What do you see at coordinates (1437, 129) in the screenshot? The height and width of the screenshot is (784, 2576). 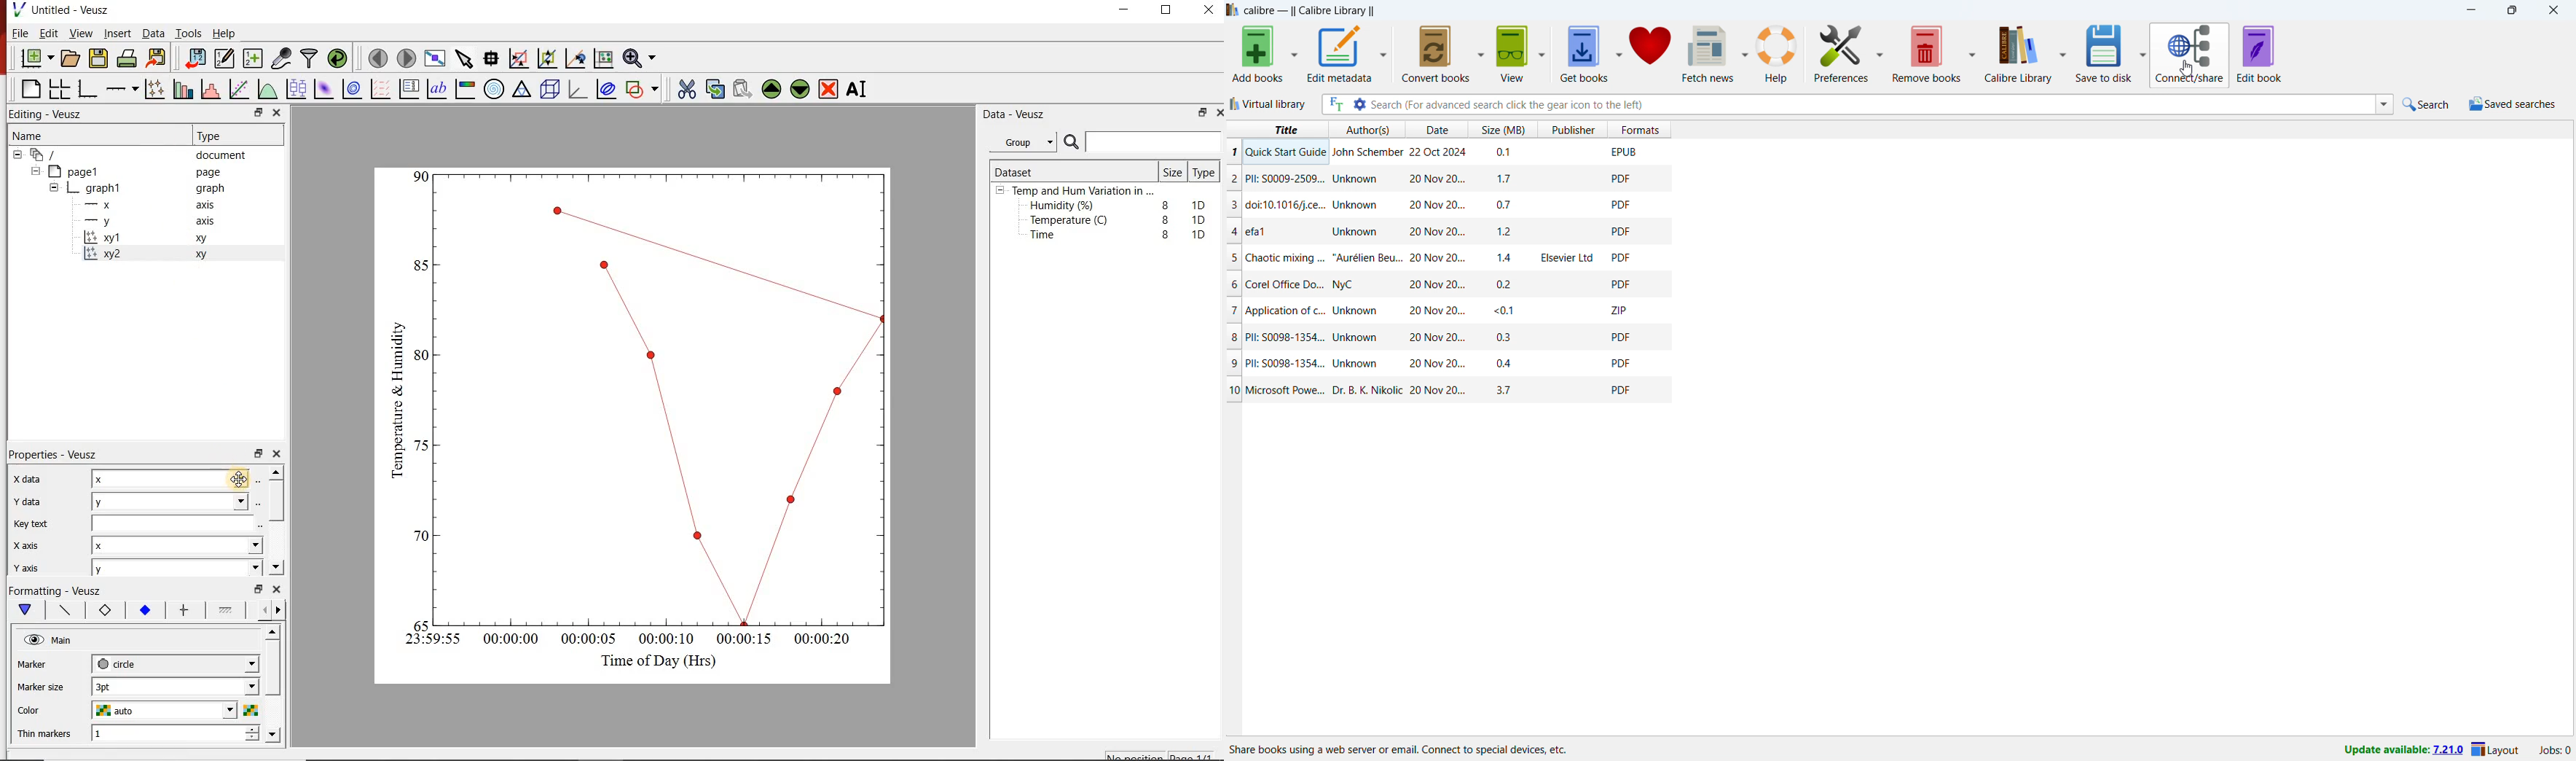 I see `sort by date` at bounding box center [1437, 129].